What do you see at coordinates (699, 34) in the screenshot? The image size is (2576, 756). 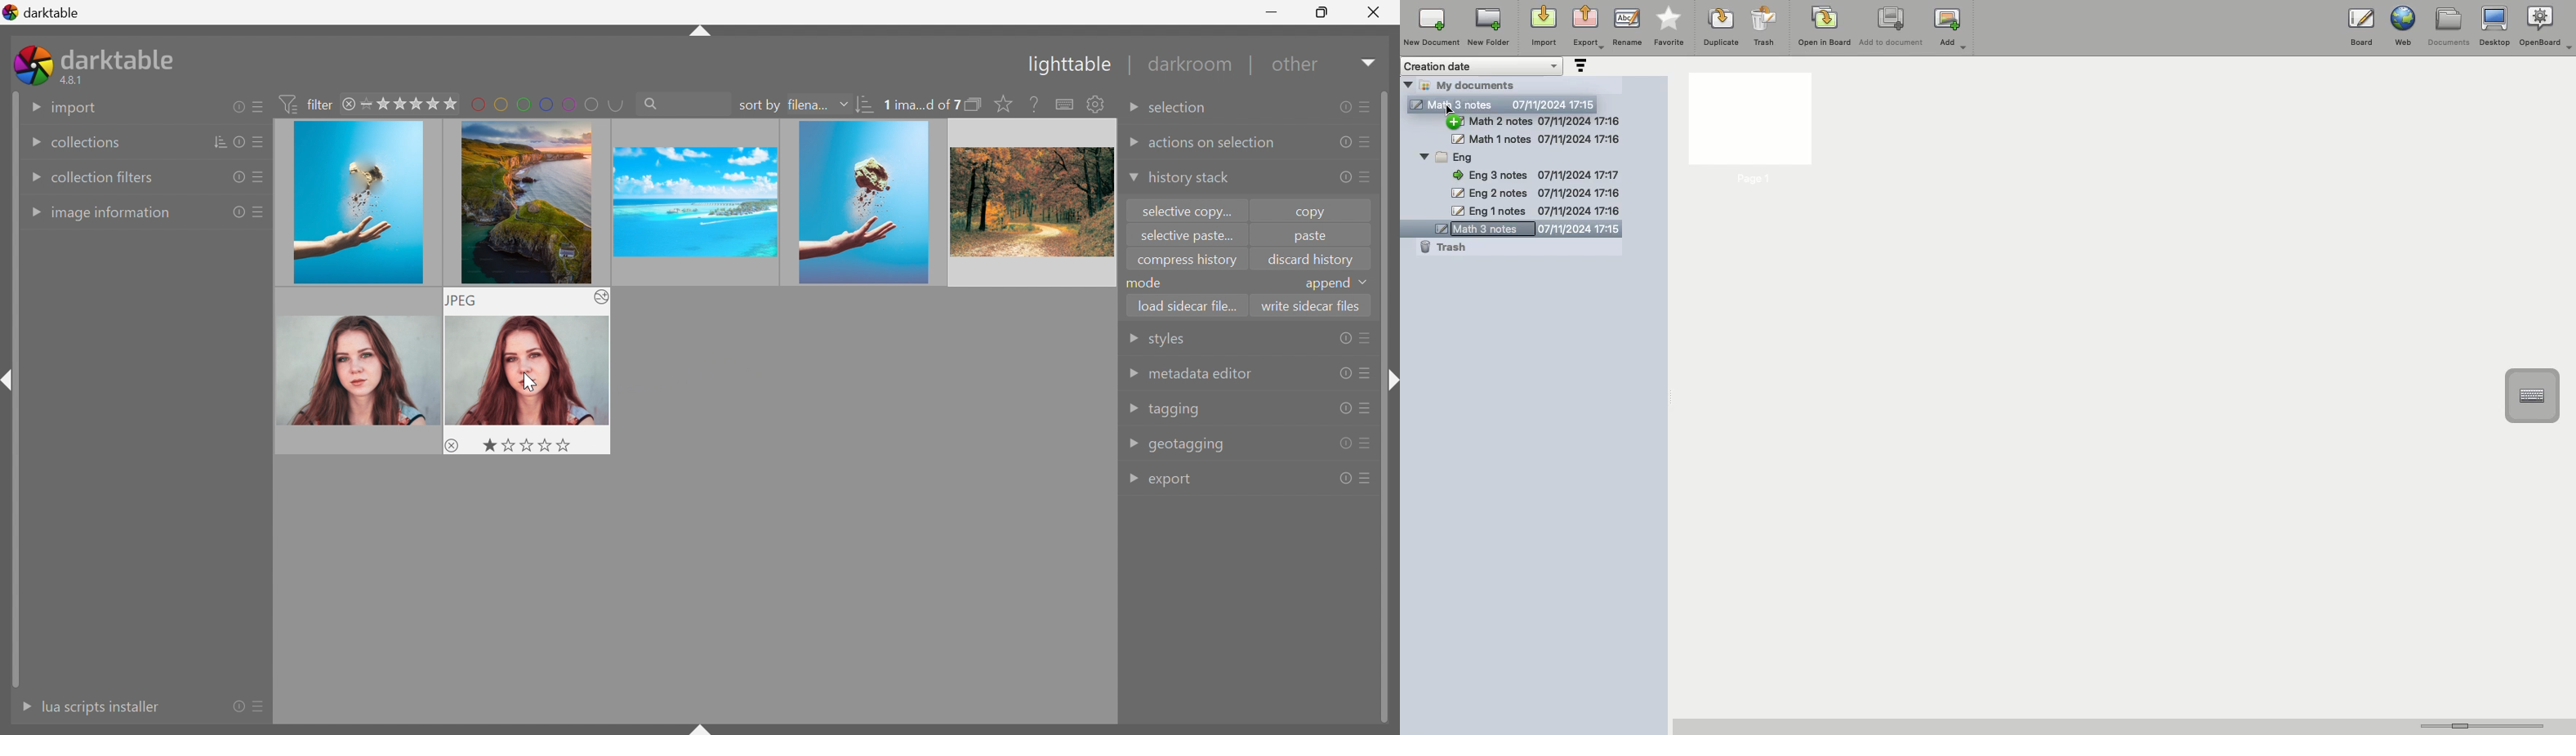 I see `shift+ctrl+t` at bounding box center [699, 34].